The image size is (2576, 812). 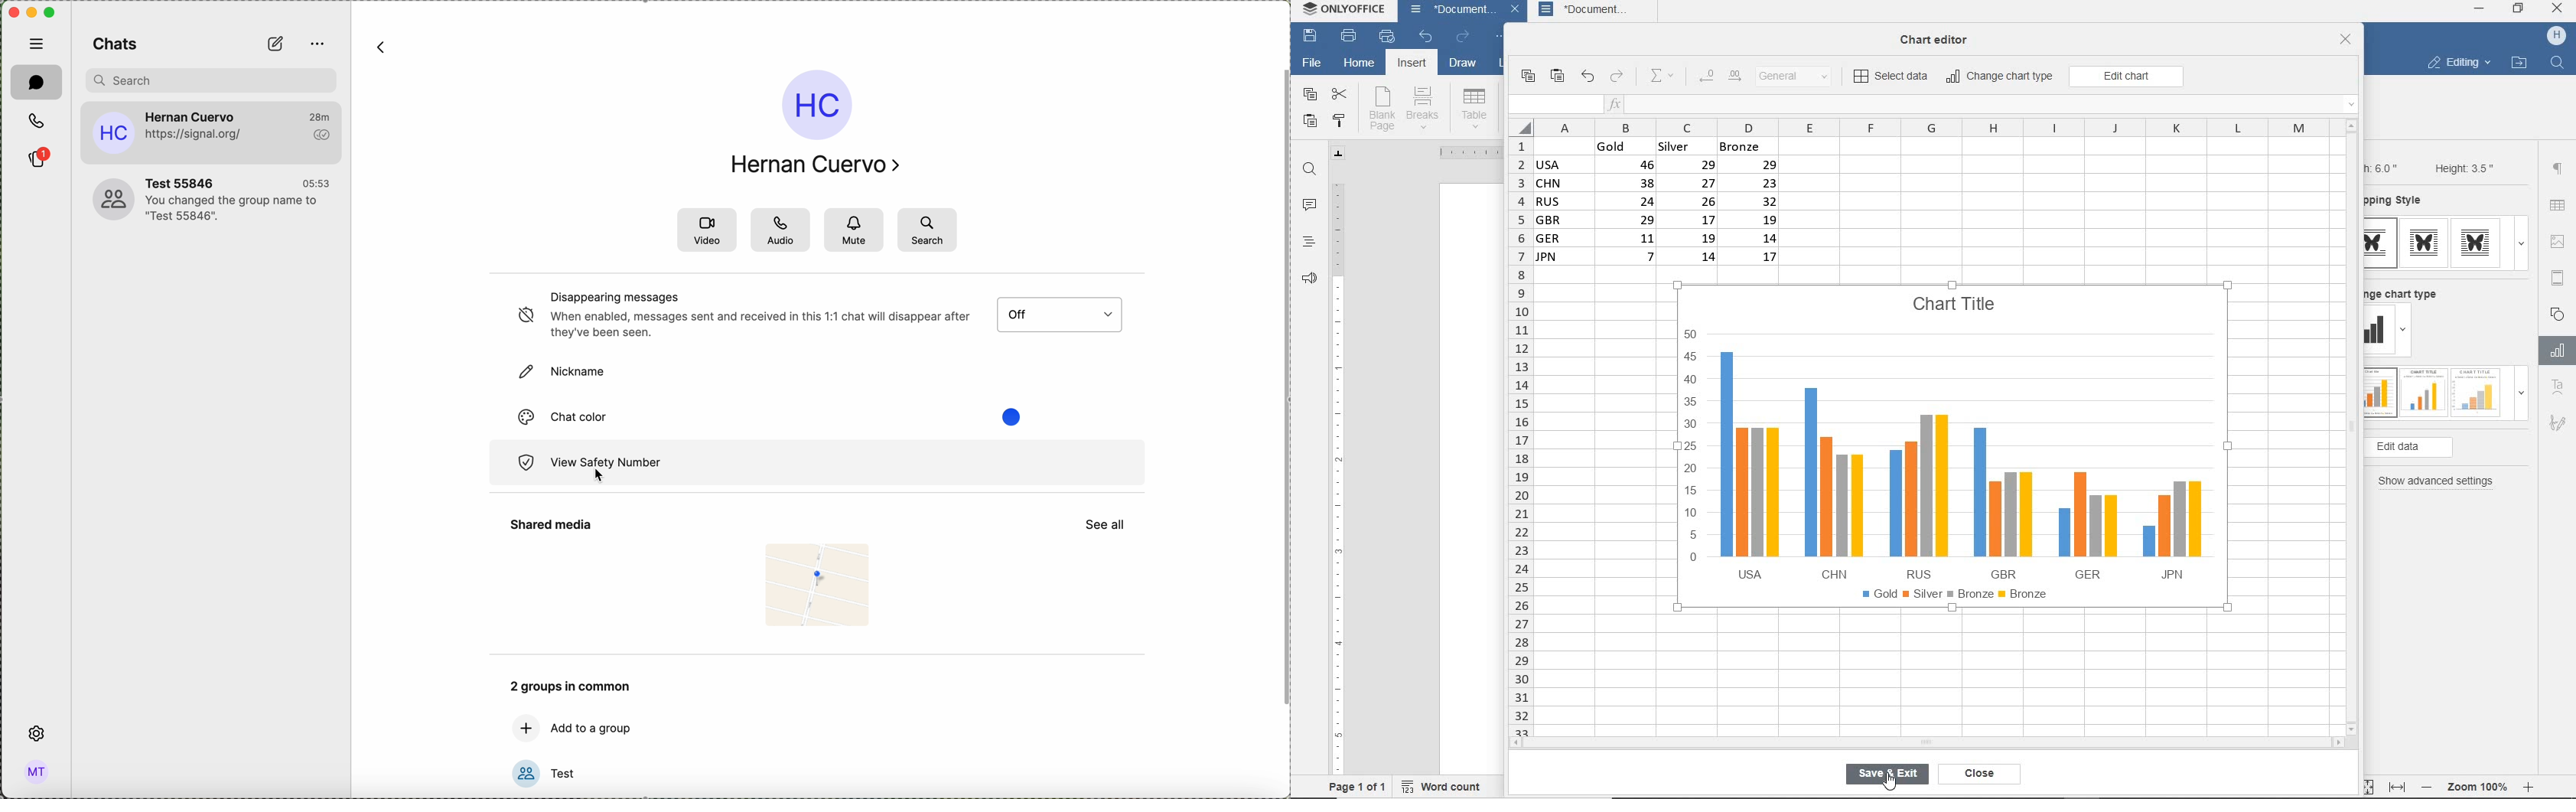 I want to click on save, so click(x=1311, y=37).